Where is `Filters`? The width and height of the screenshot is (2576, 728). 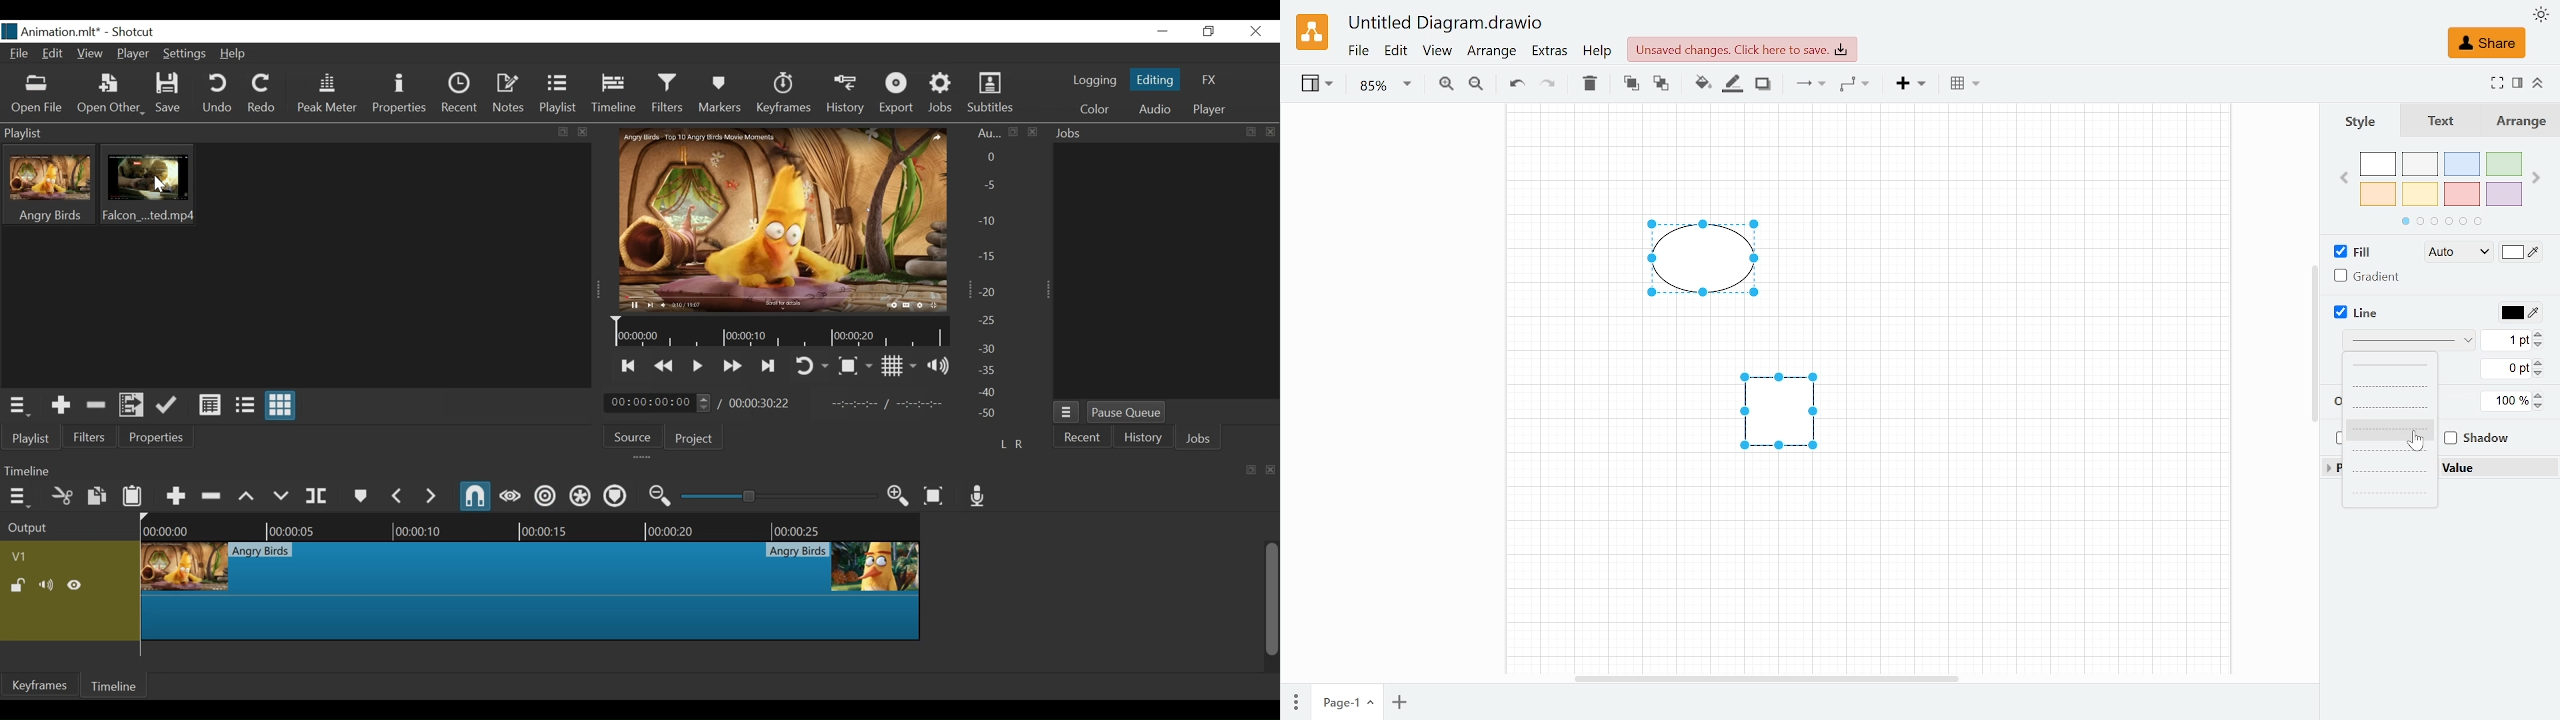
Filters is located at coordinates (91, 436).